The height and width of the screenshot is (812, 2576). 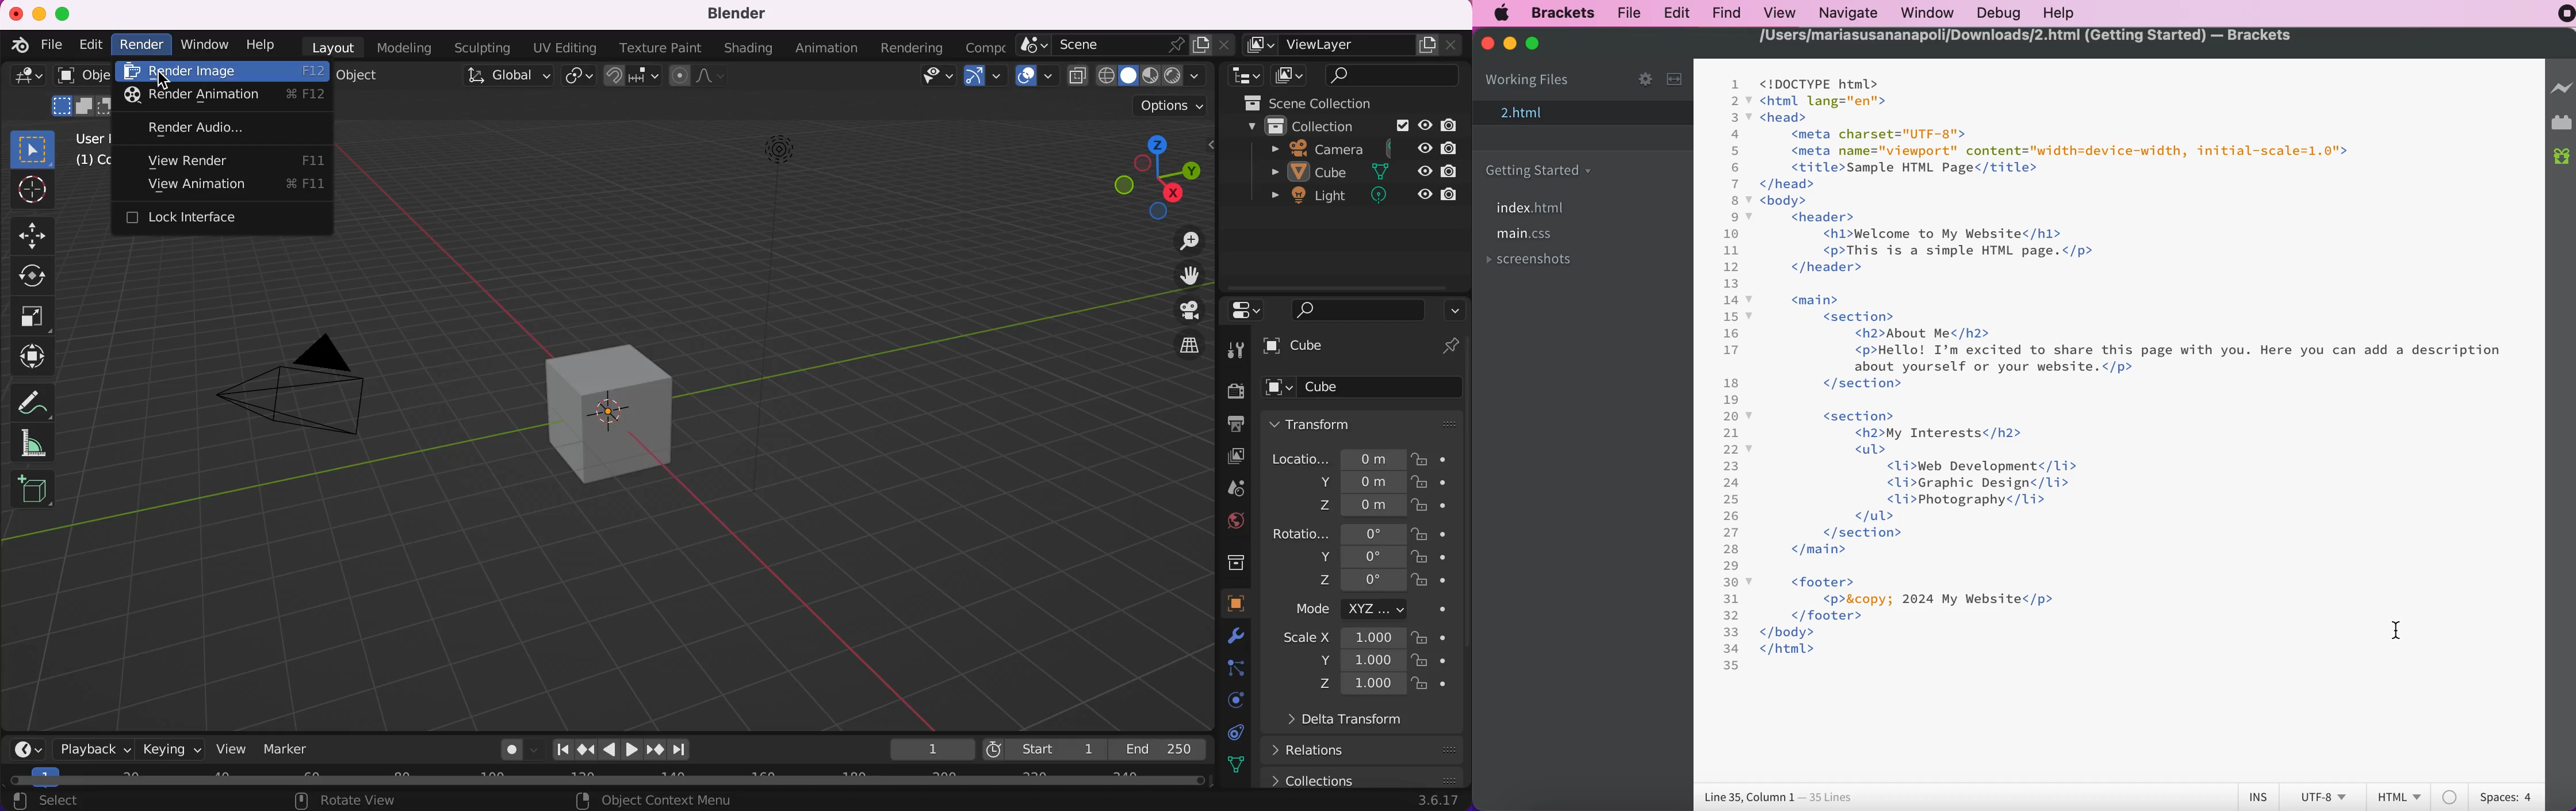 What do you see at coordinates (2401, 796) in the screenshot?
I see `HTML` at bounding box center [2401, 796].